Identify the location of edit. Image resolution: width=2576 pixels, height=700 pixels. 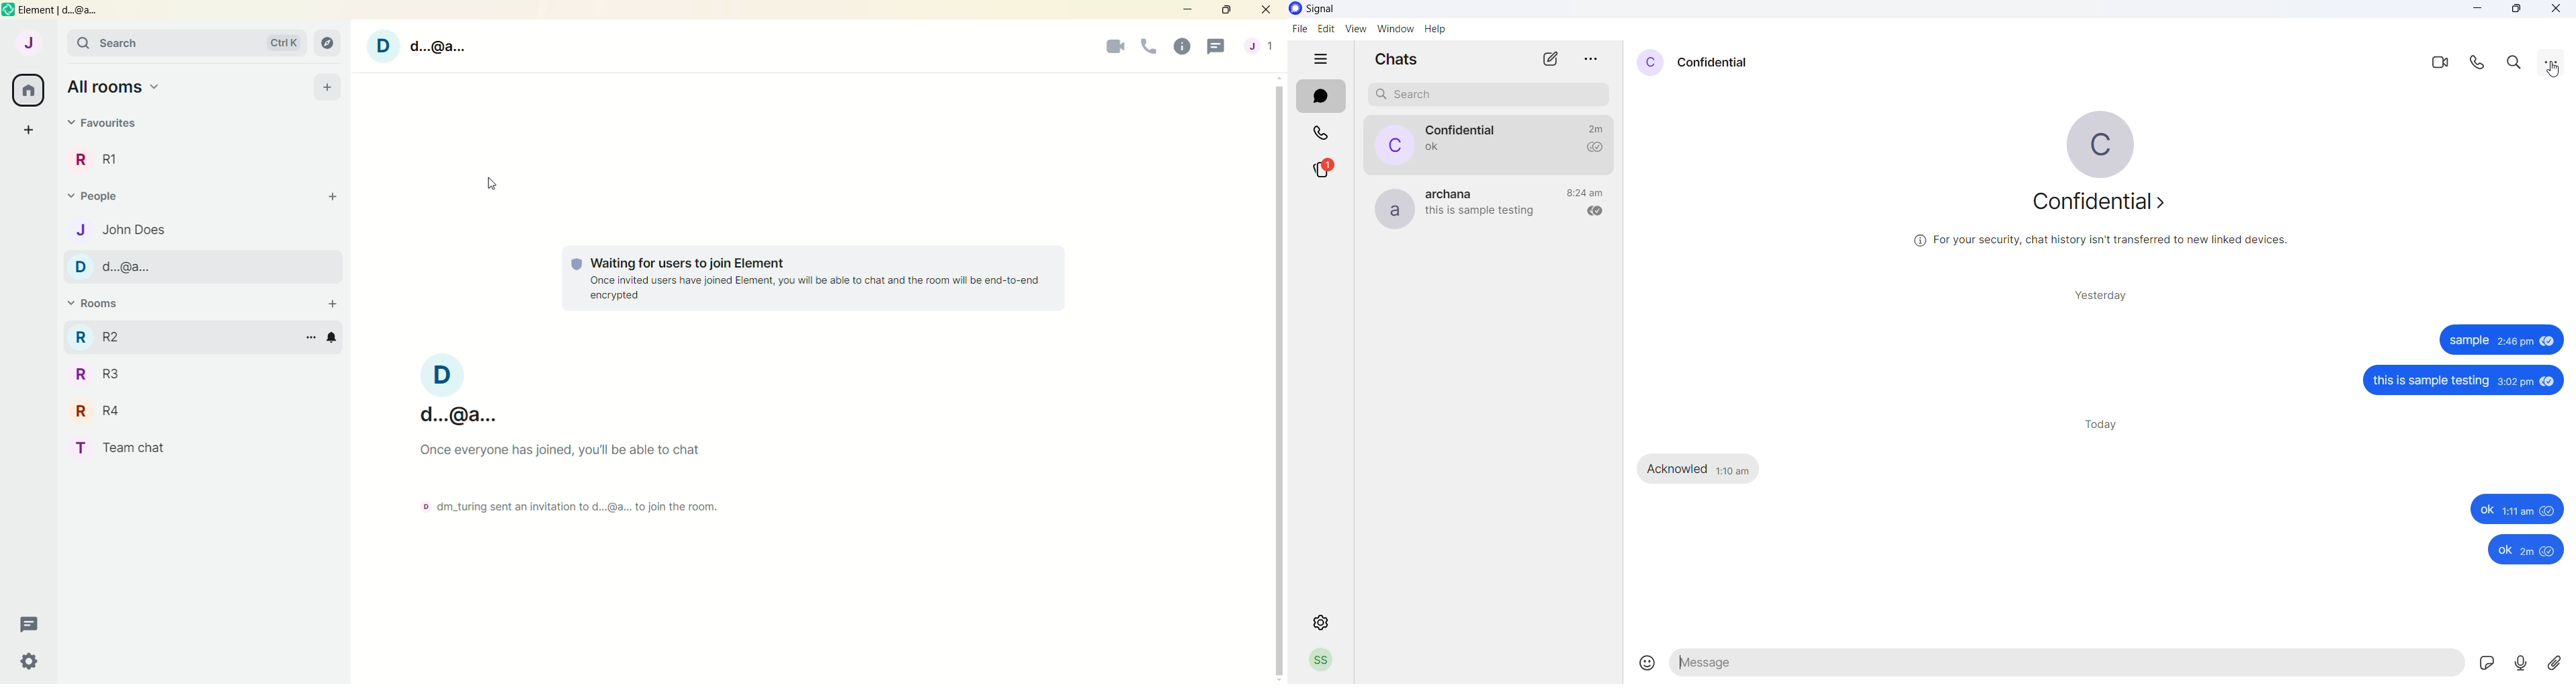
(1325, 28).